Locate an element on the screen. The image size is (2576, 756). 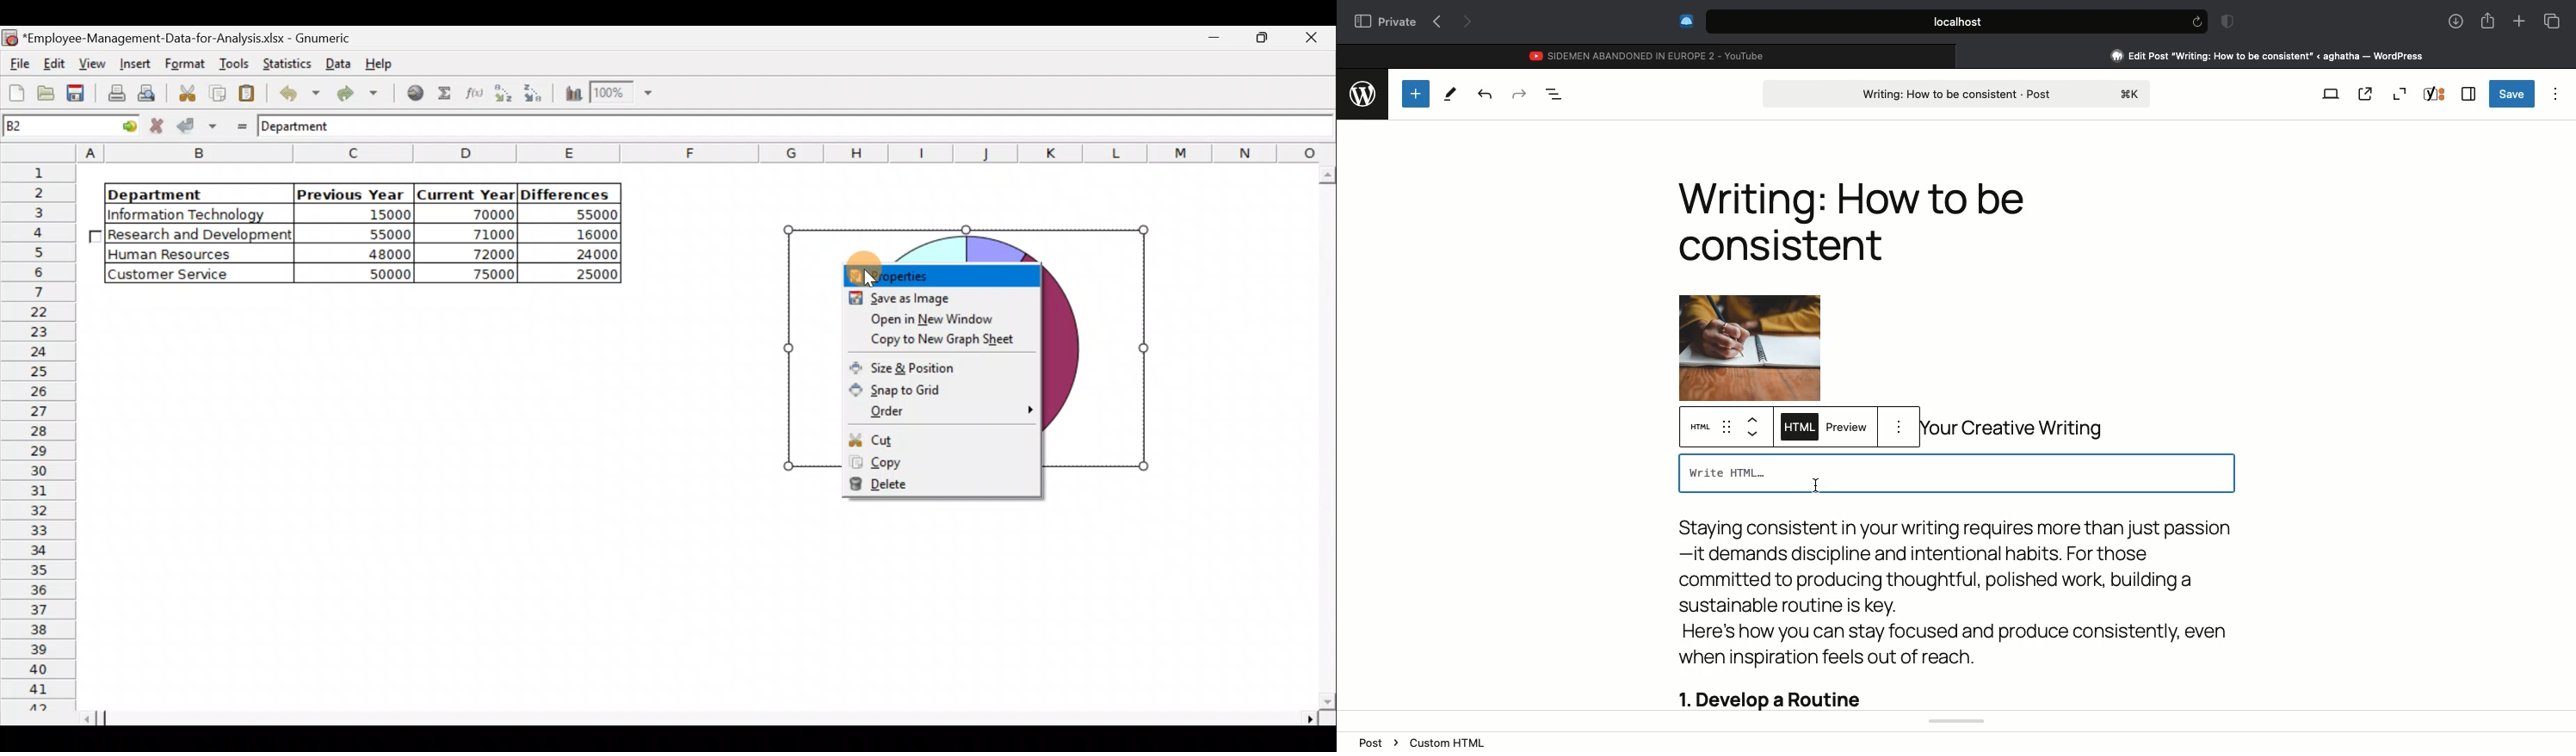
Sort in Ascending order is located at coordinates (503, 93).